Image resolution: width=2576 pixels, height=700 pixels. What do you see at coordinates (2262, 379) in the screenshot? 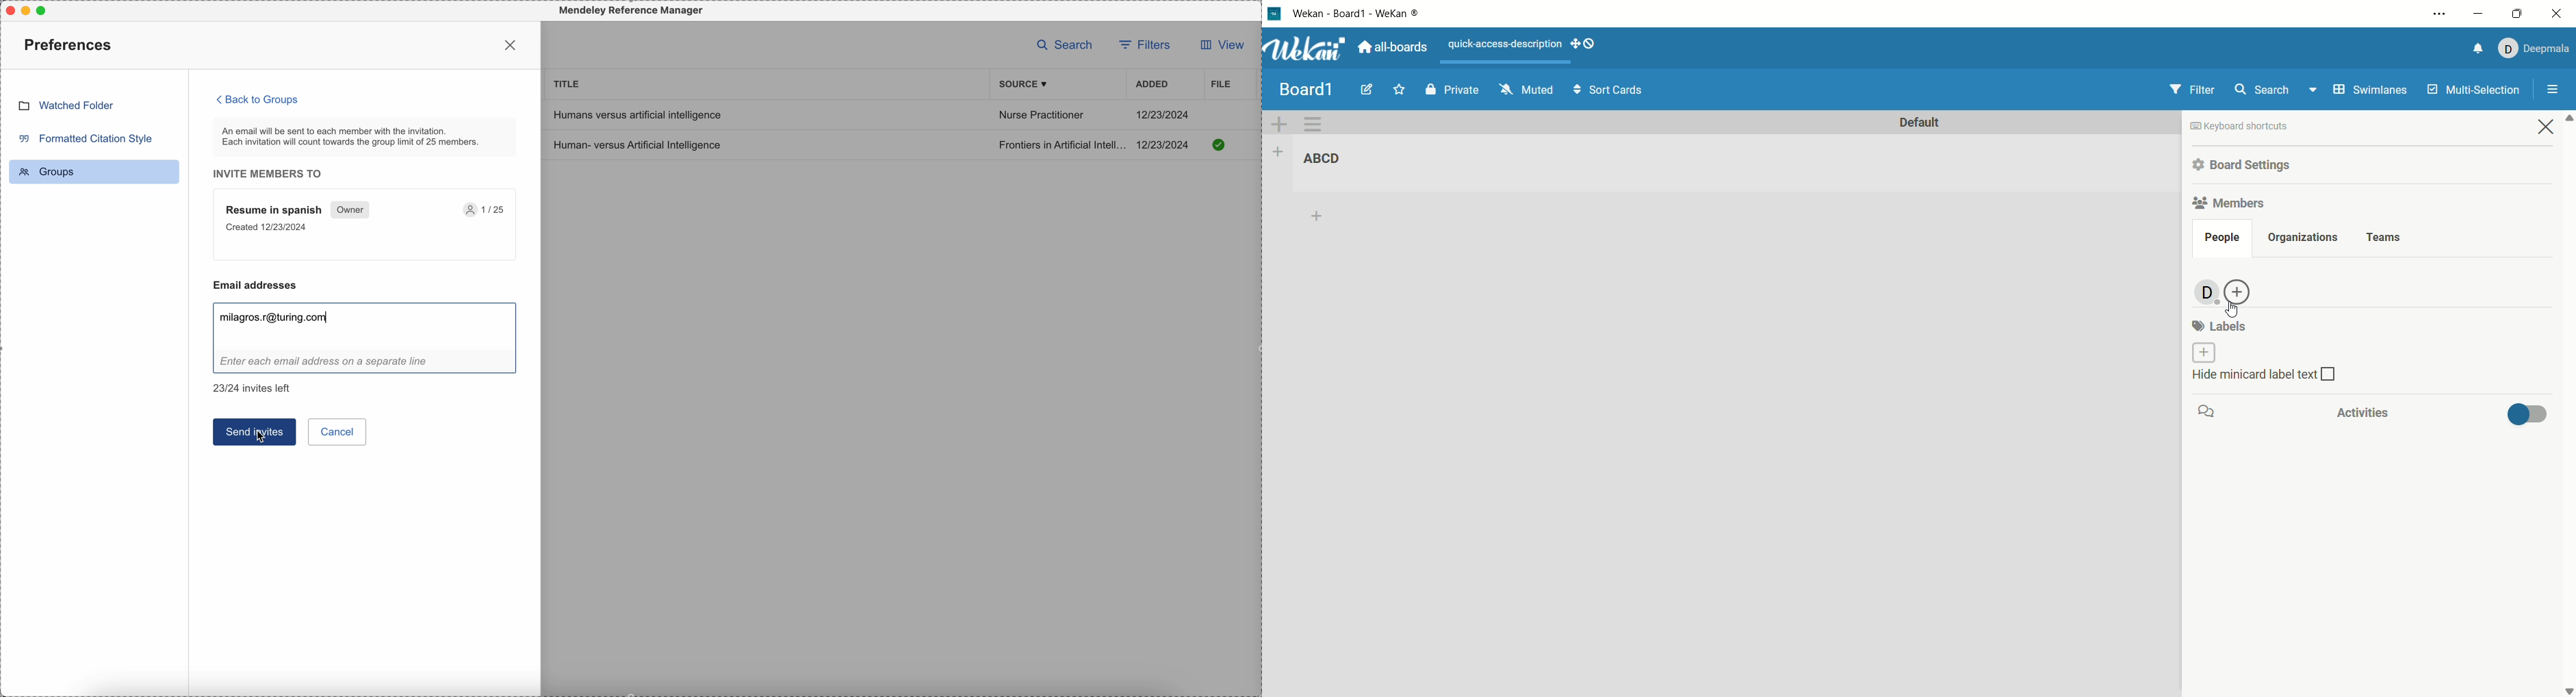
I see `hide minicard label` at bounding box center [2262, 379].